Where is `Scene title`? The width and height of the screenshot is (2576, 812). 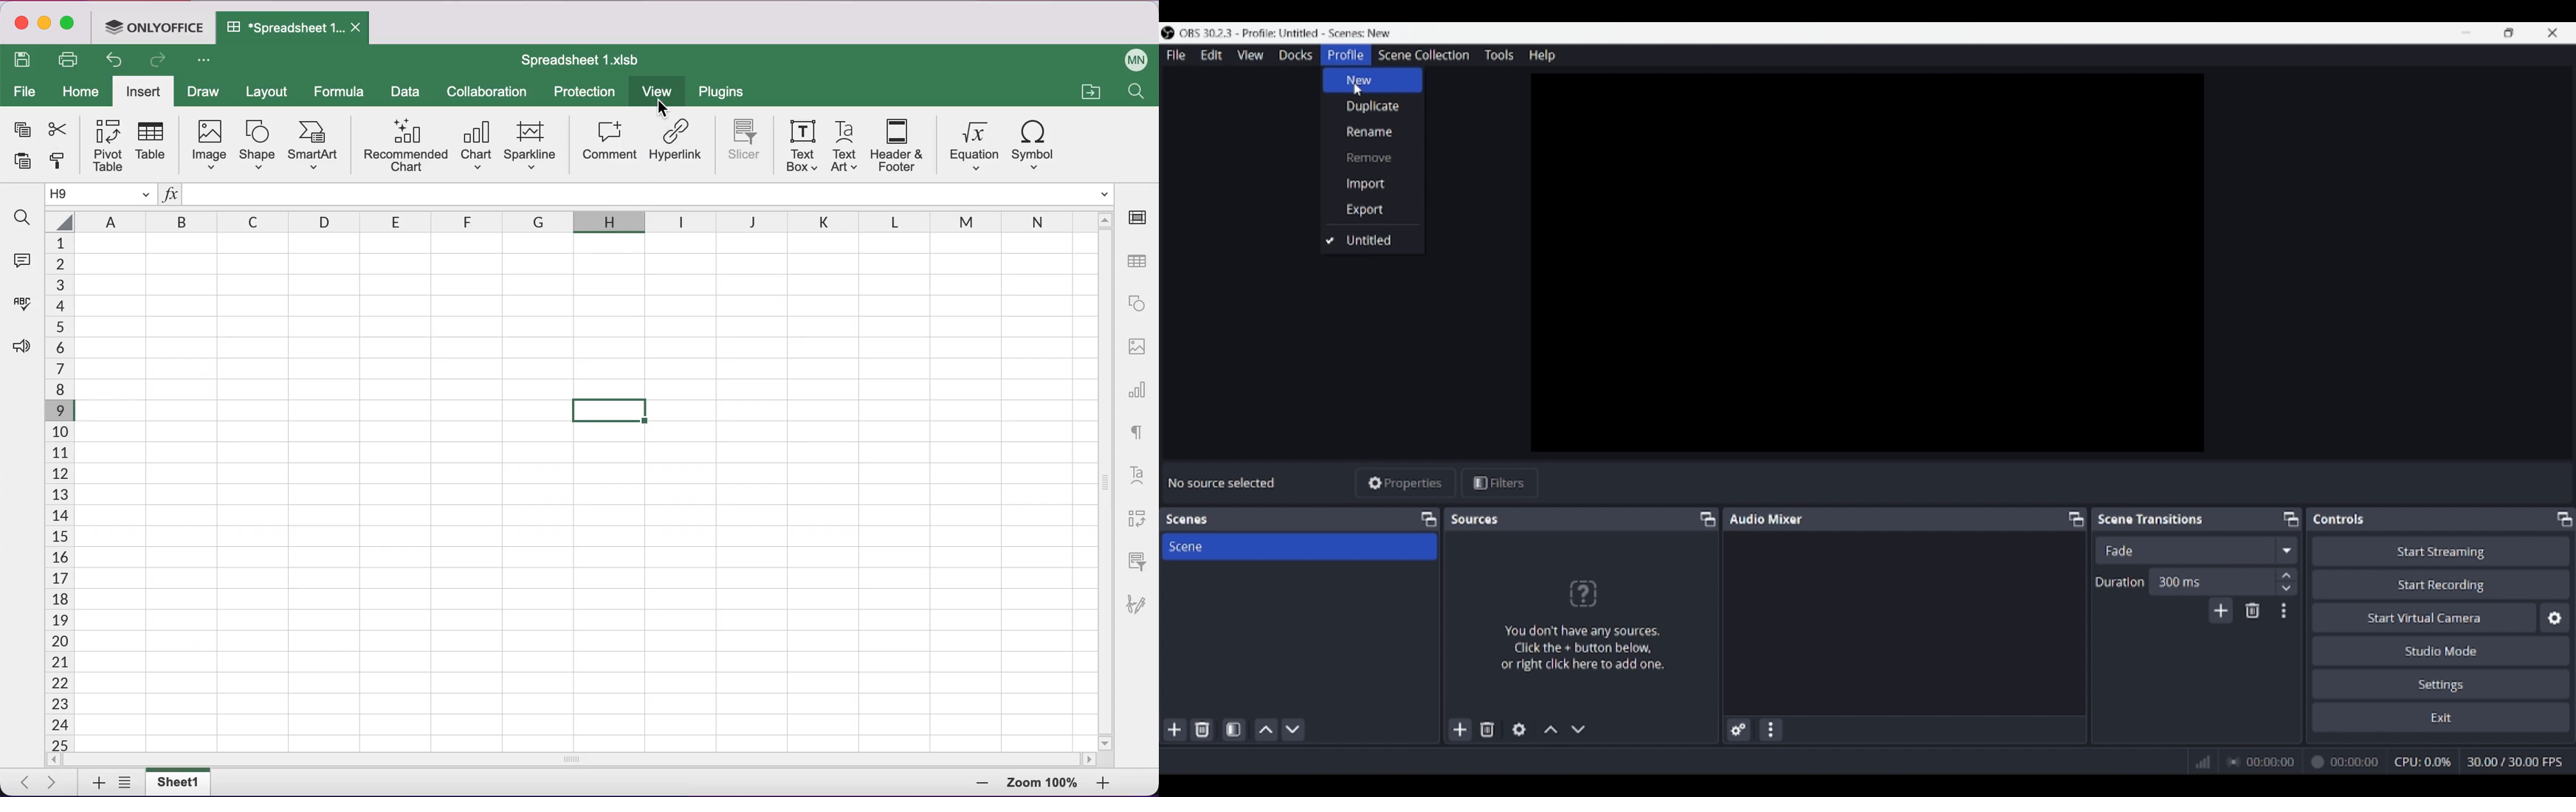 Scene title is located at coordinates (1299, 546).